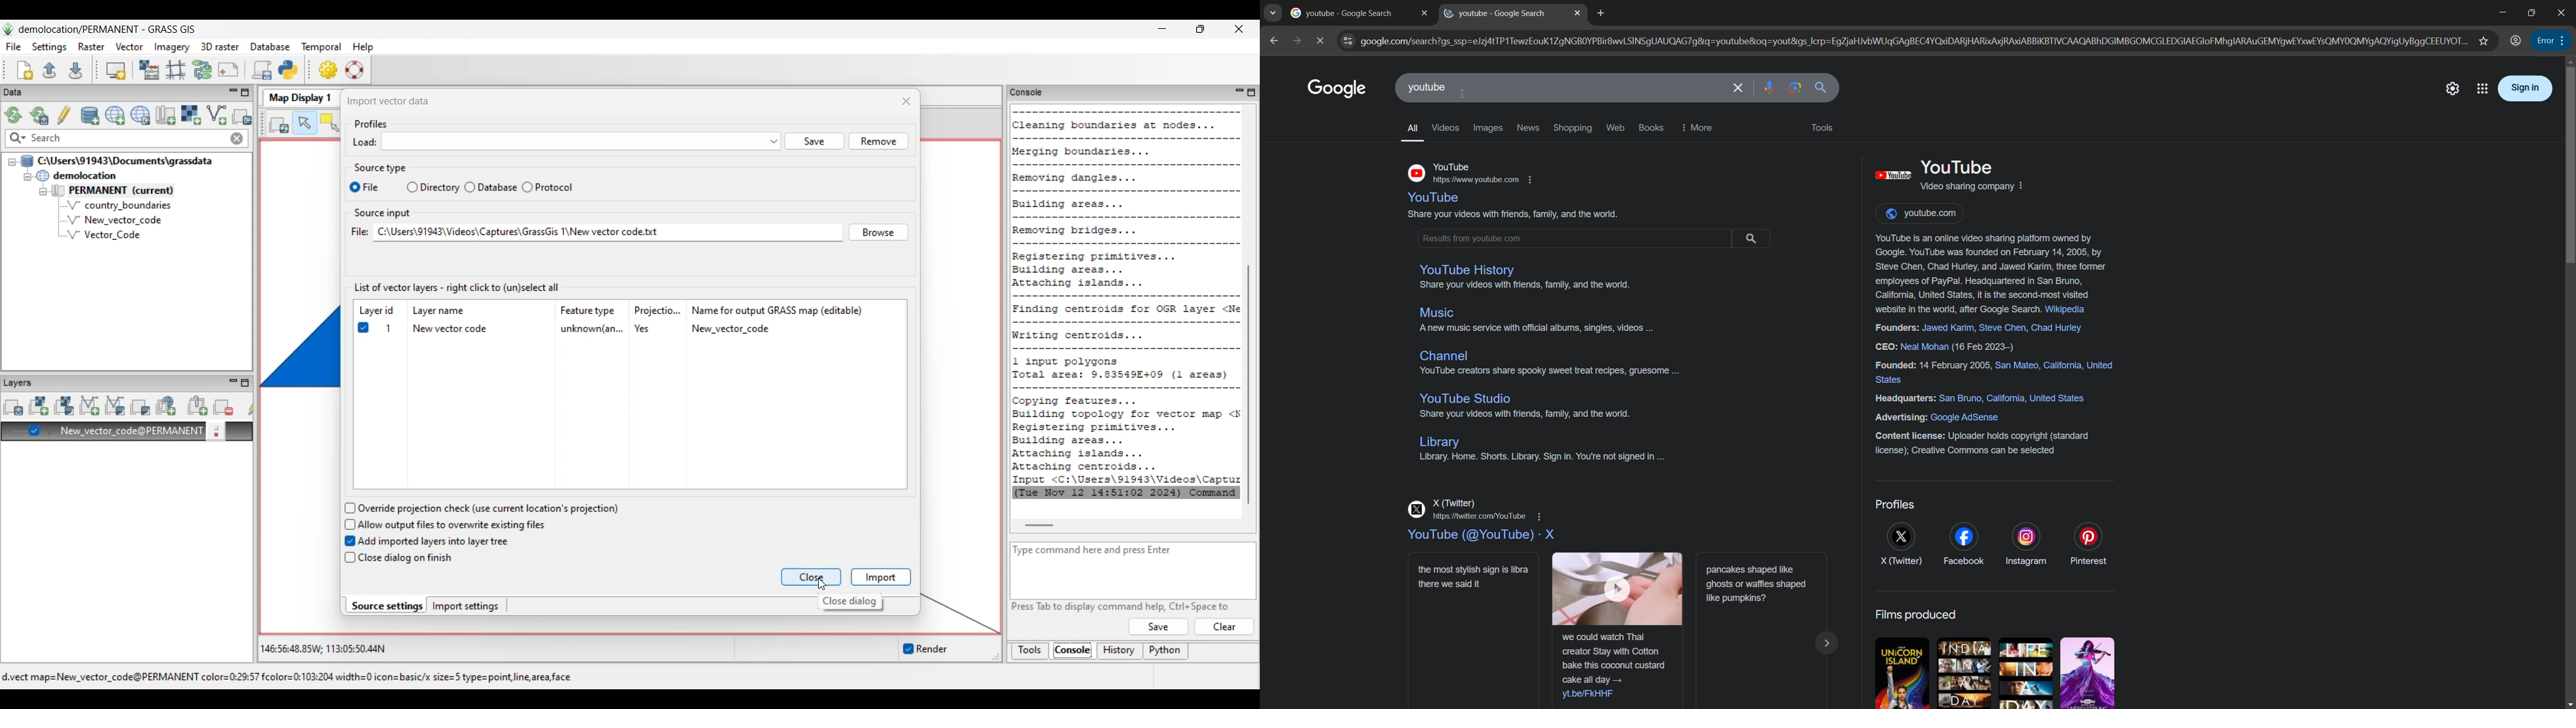 Image resolution: width=2576 pixels, height=728 pixels. I want to click on sign in, so click(2526, 90).